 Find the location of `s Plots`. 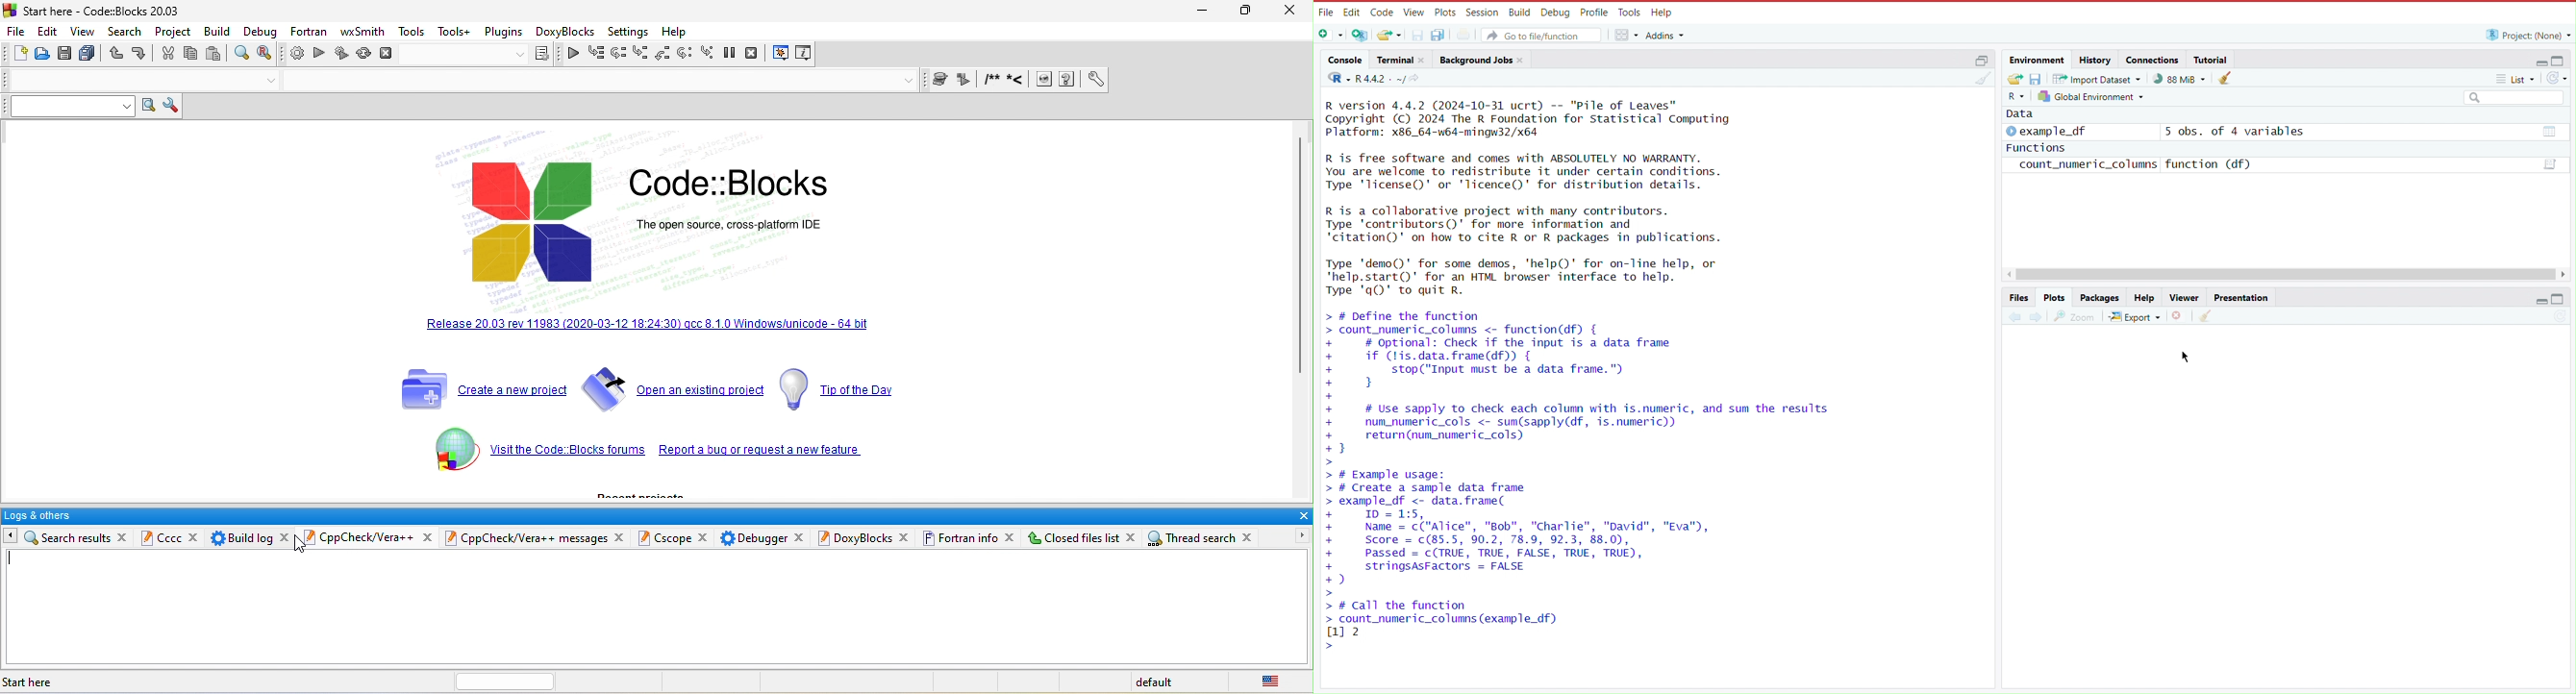

s Plots is located at coordinates (2054, 297).